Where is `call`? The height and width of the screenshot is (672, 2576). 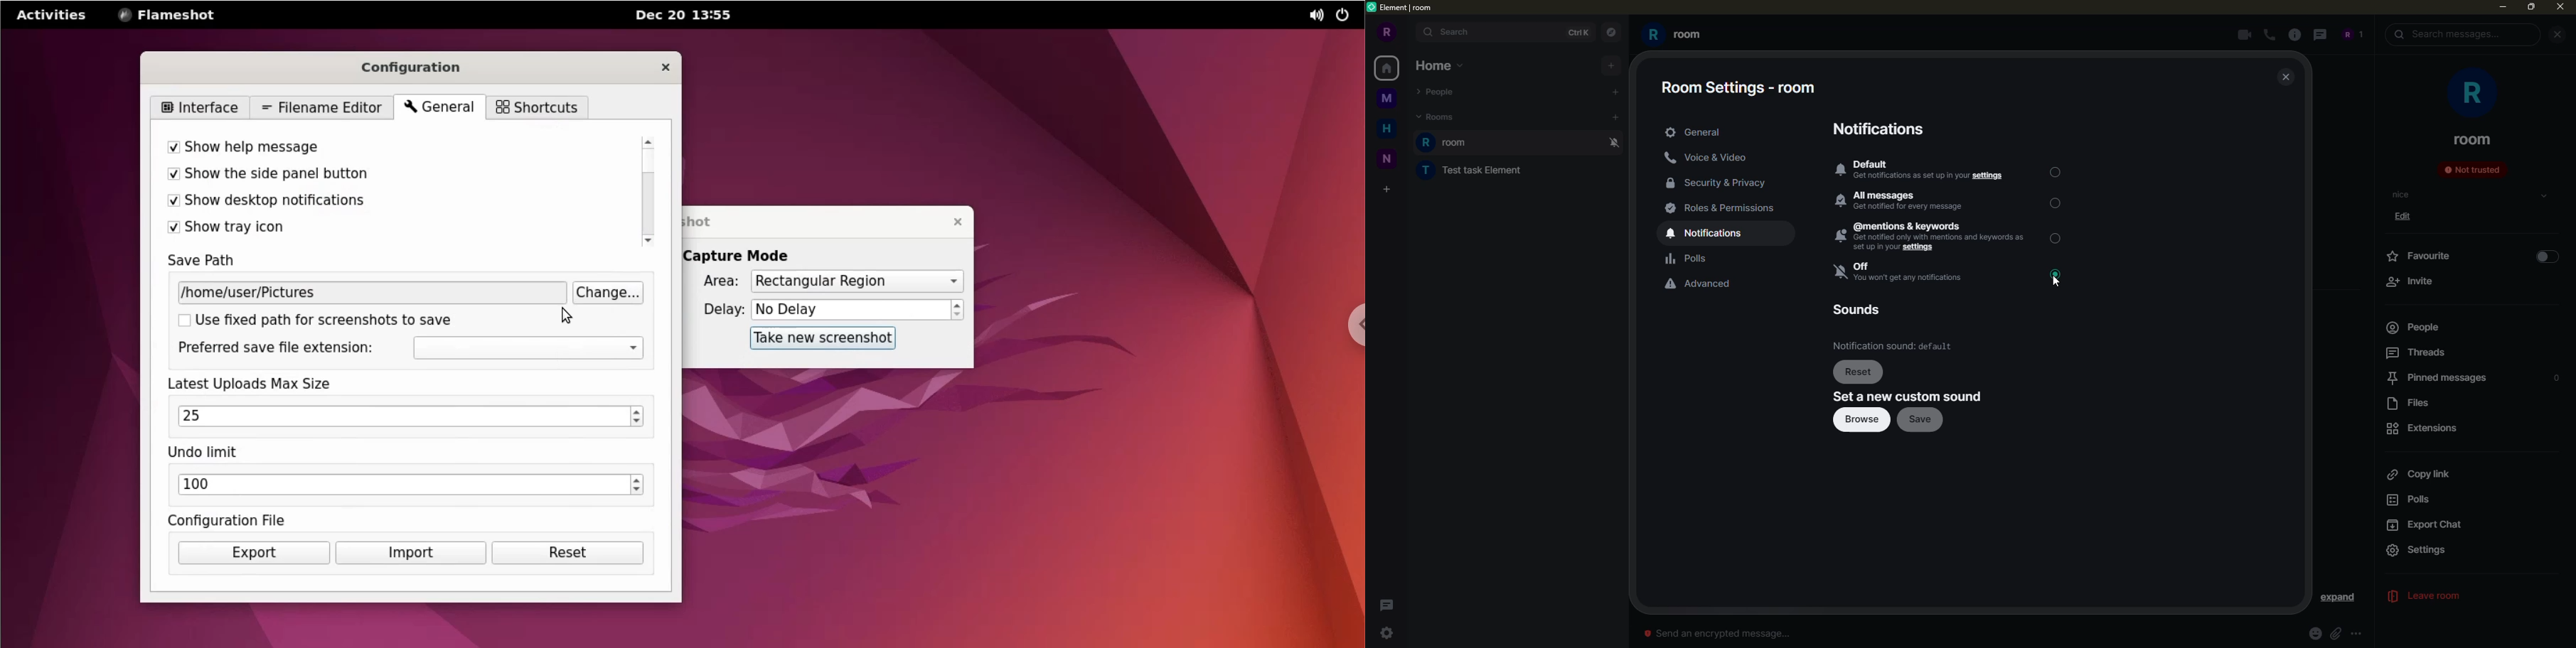
call is located at coordinates (2271, 36).